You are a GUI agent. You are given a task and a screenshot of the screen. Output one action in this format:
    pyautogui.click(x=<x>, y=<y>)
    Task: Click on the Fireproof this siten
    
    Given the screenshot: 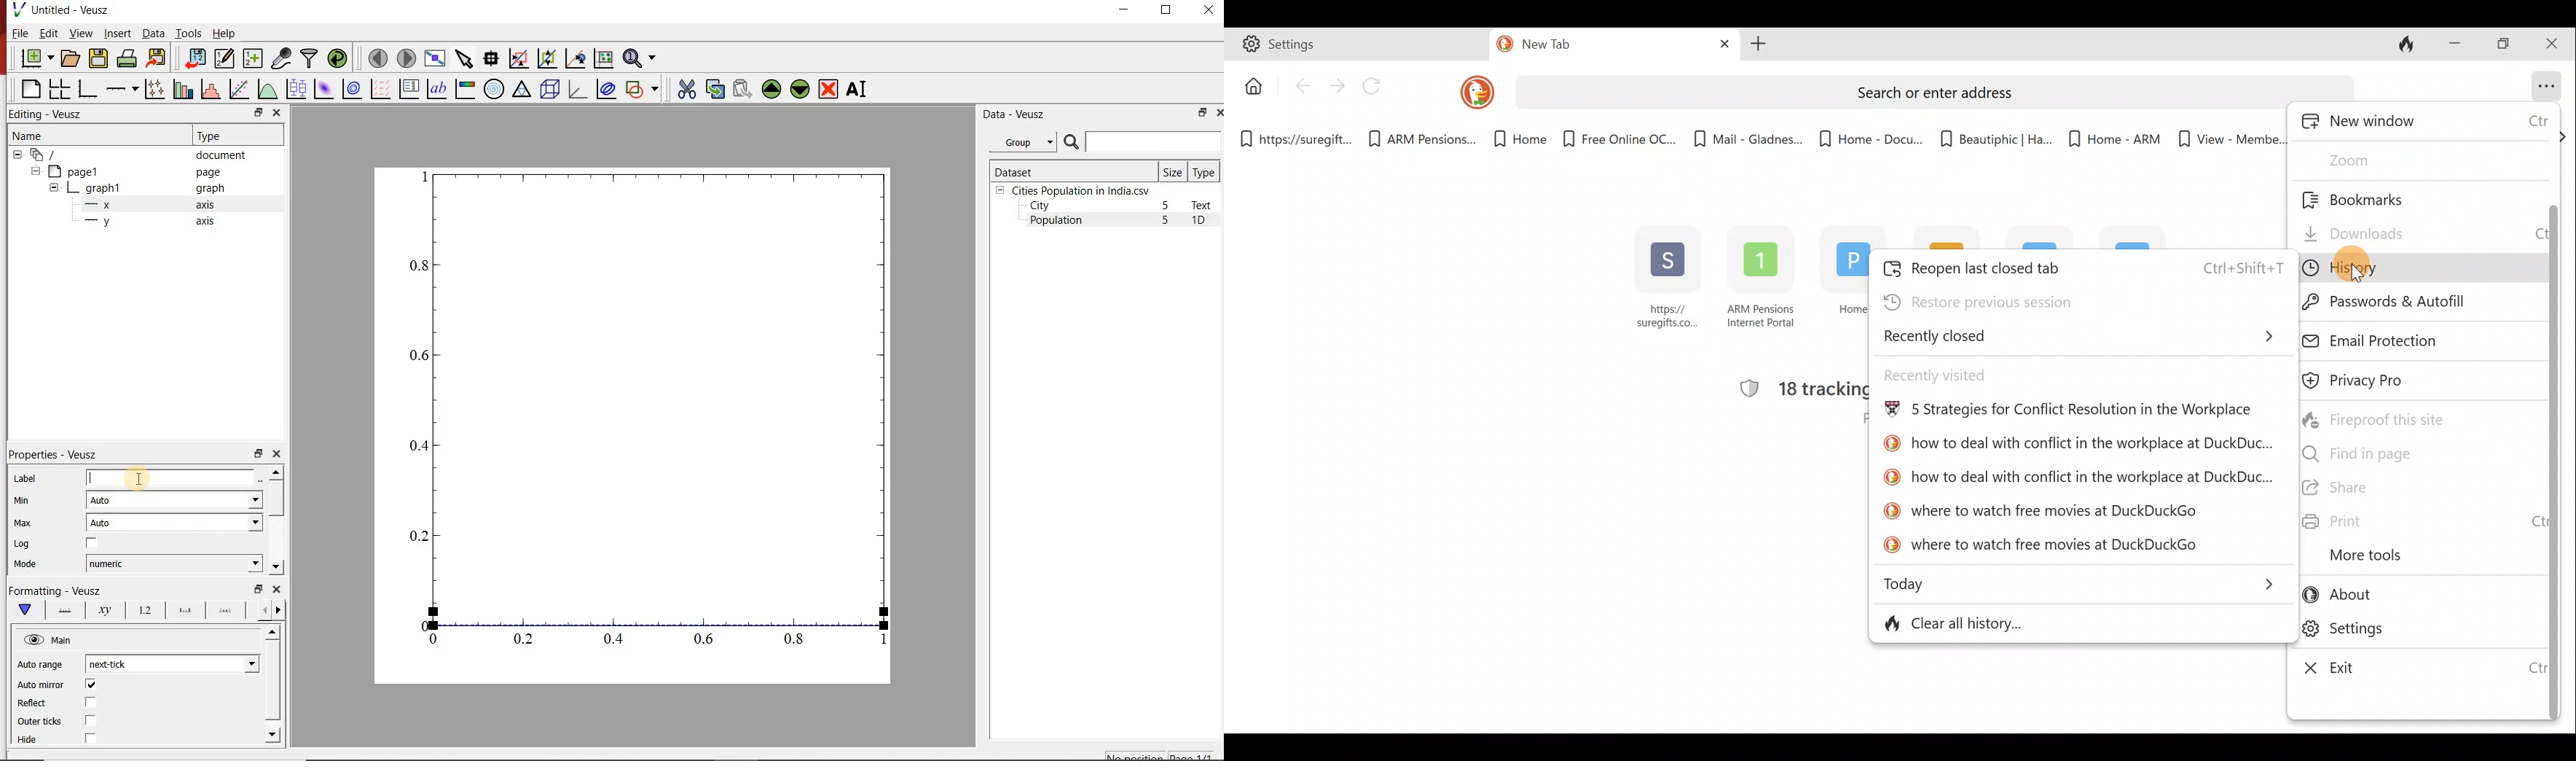 What is the action you would take?
    pyautogui.click(x=2384, y=418)
    